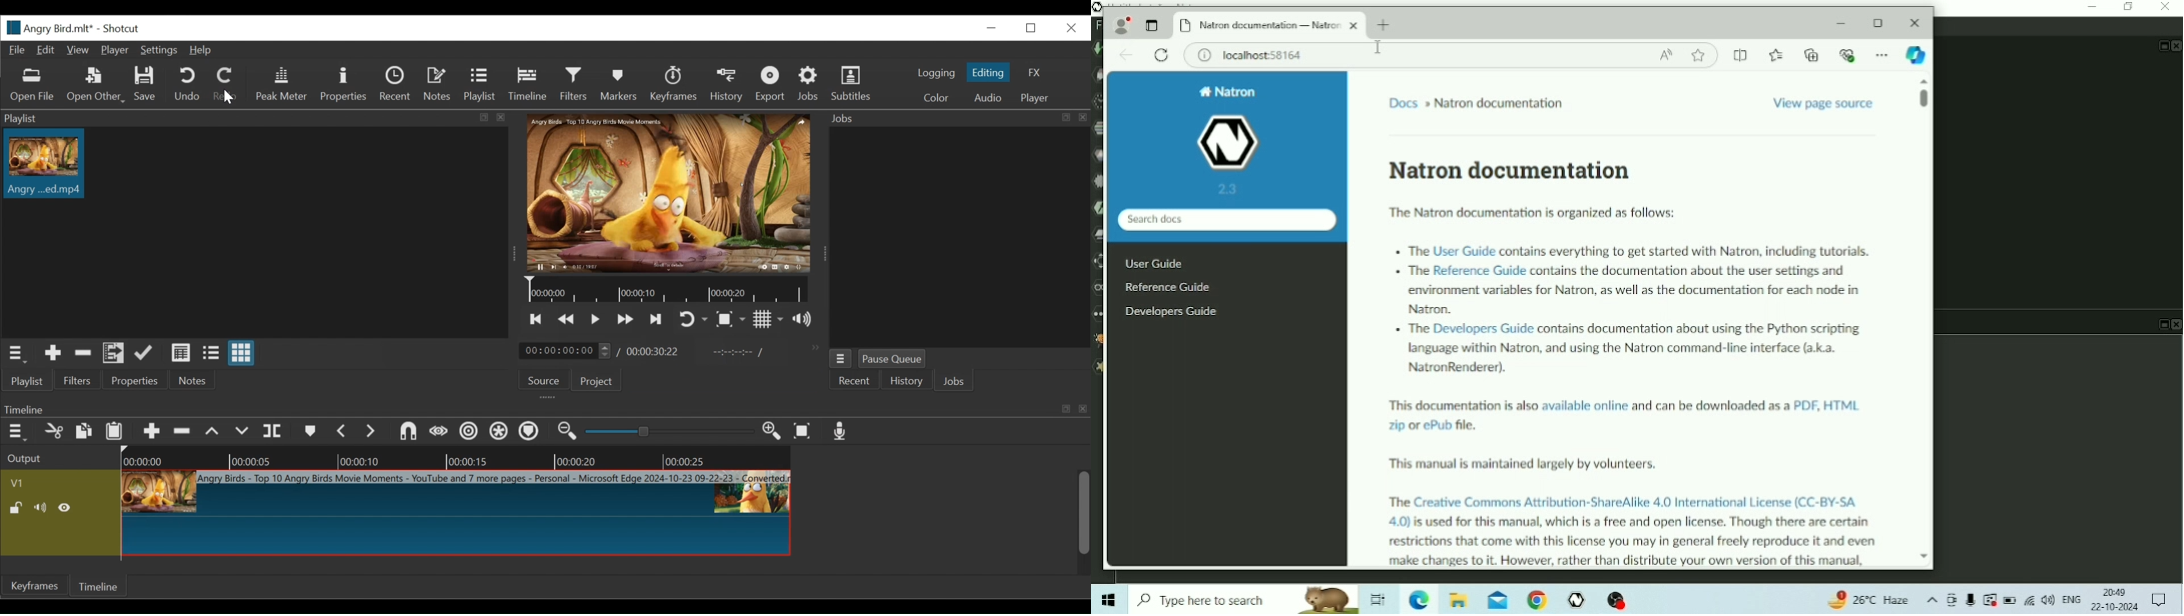 This screenshot has height=616, width=2184. Describe the element at coordinates (667, 290) in the screenshot. I see `Timeline` at that location.